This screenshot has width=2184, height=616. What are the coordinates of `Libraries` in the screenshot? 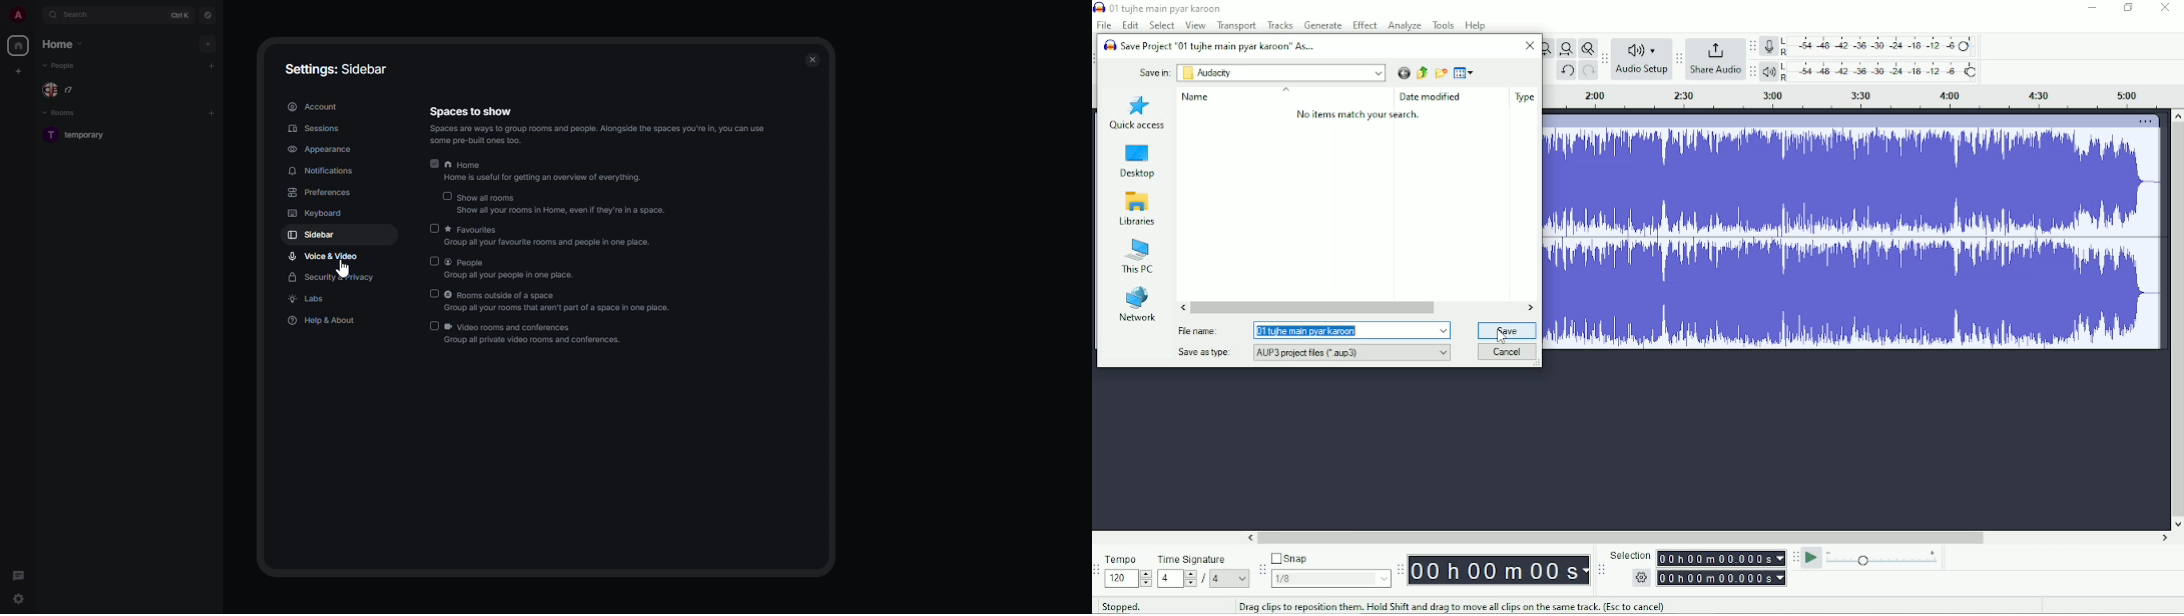 It's located at (1138, 209).